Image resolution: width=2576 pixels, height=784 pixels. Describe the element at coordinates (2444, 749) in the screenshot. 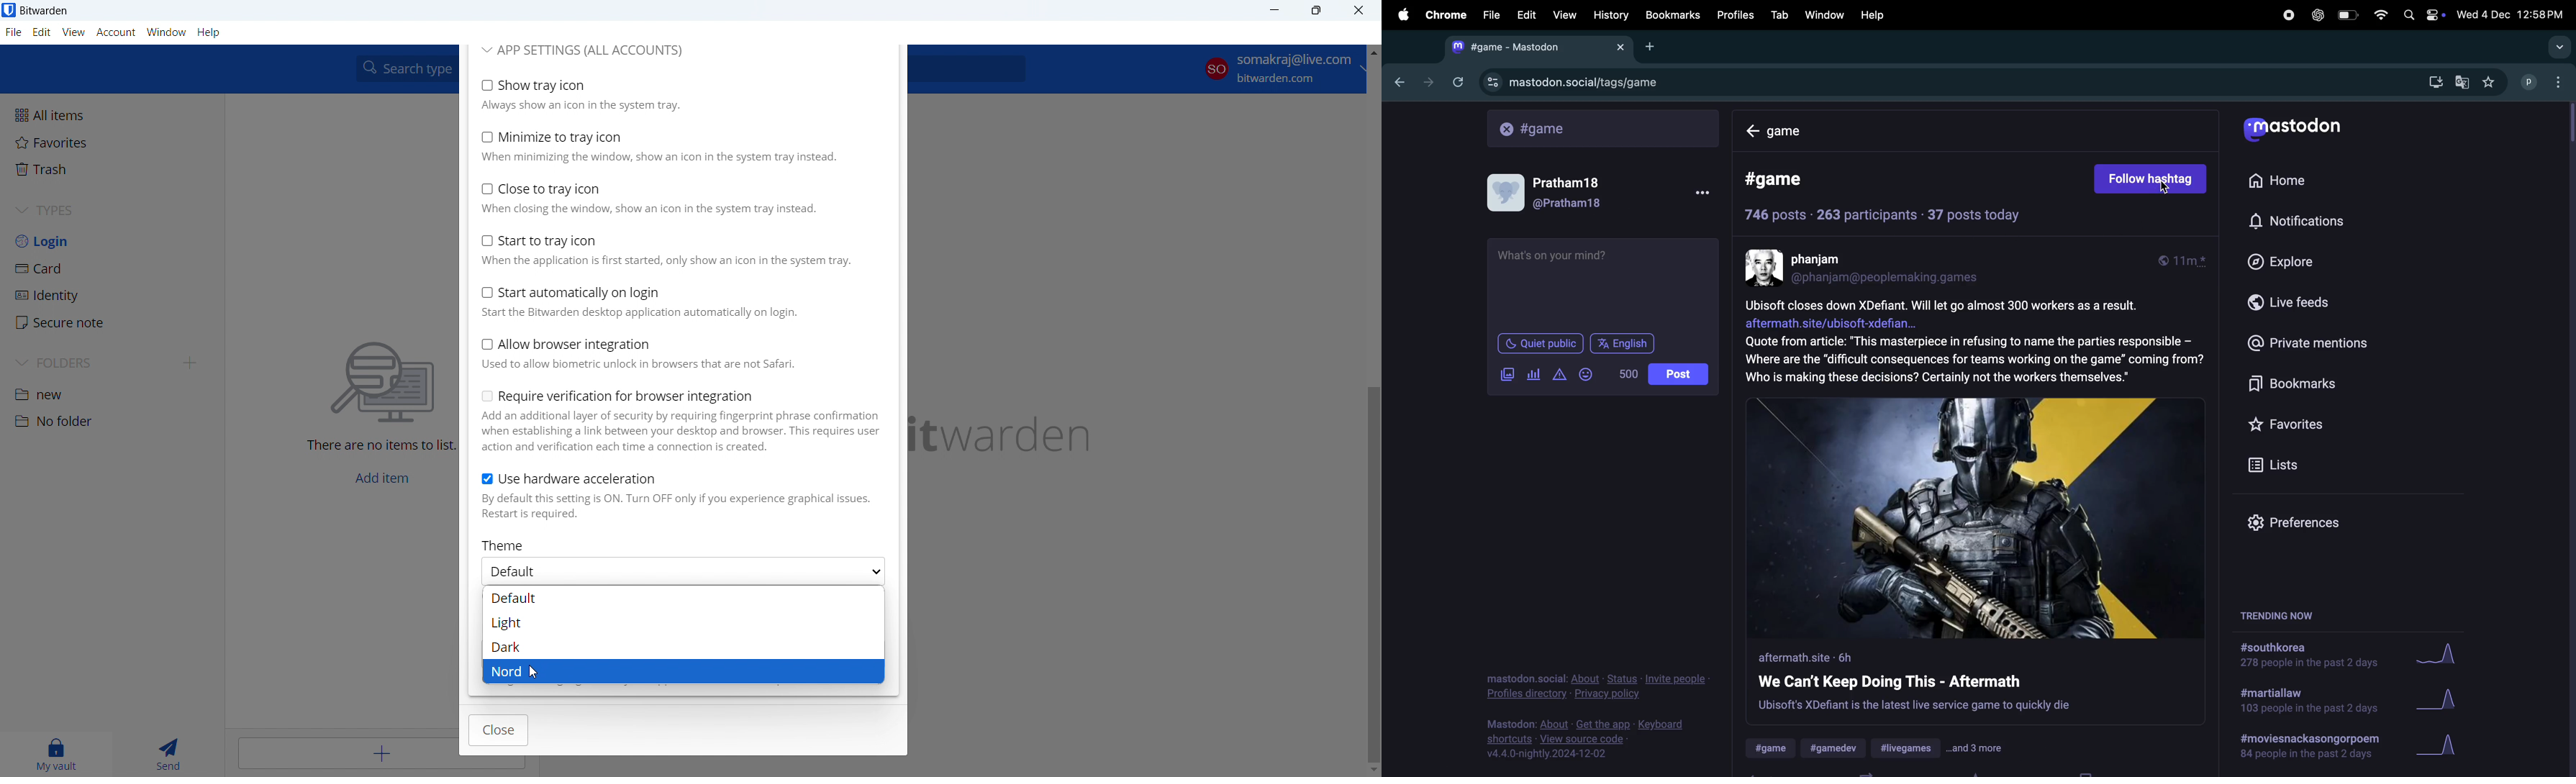

I see `grapj` at that location.